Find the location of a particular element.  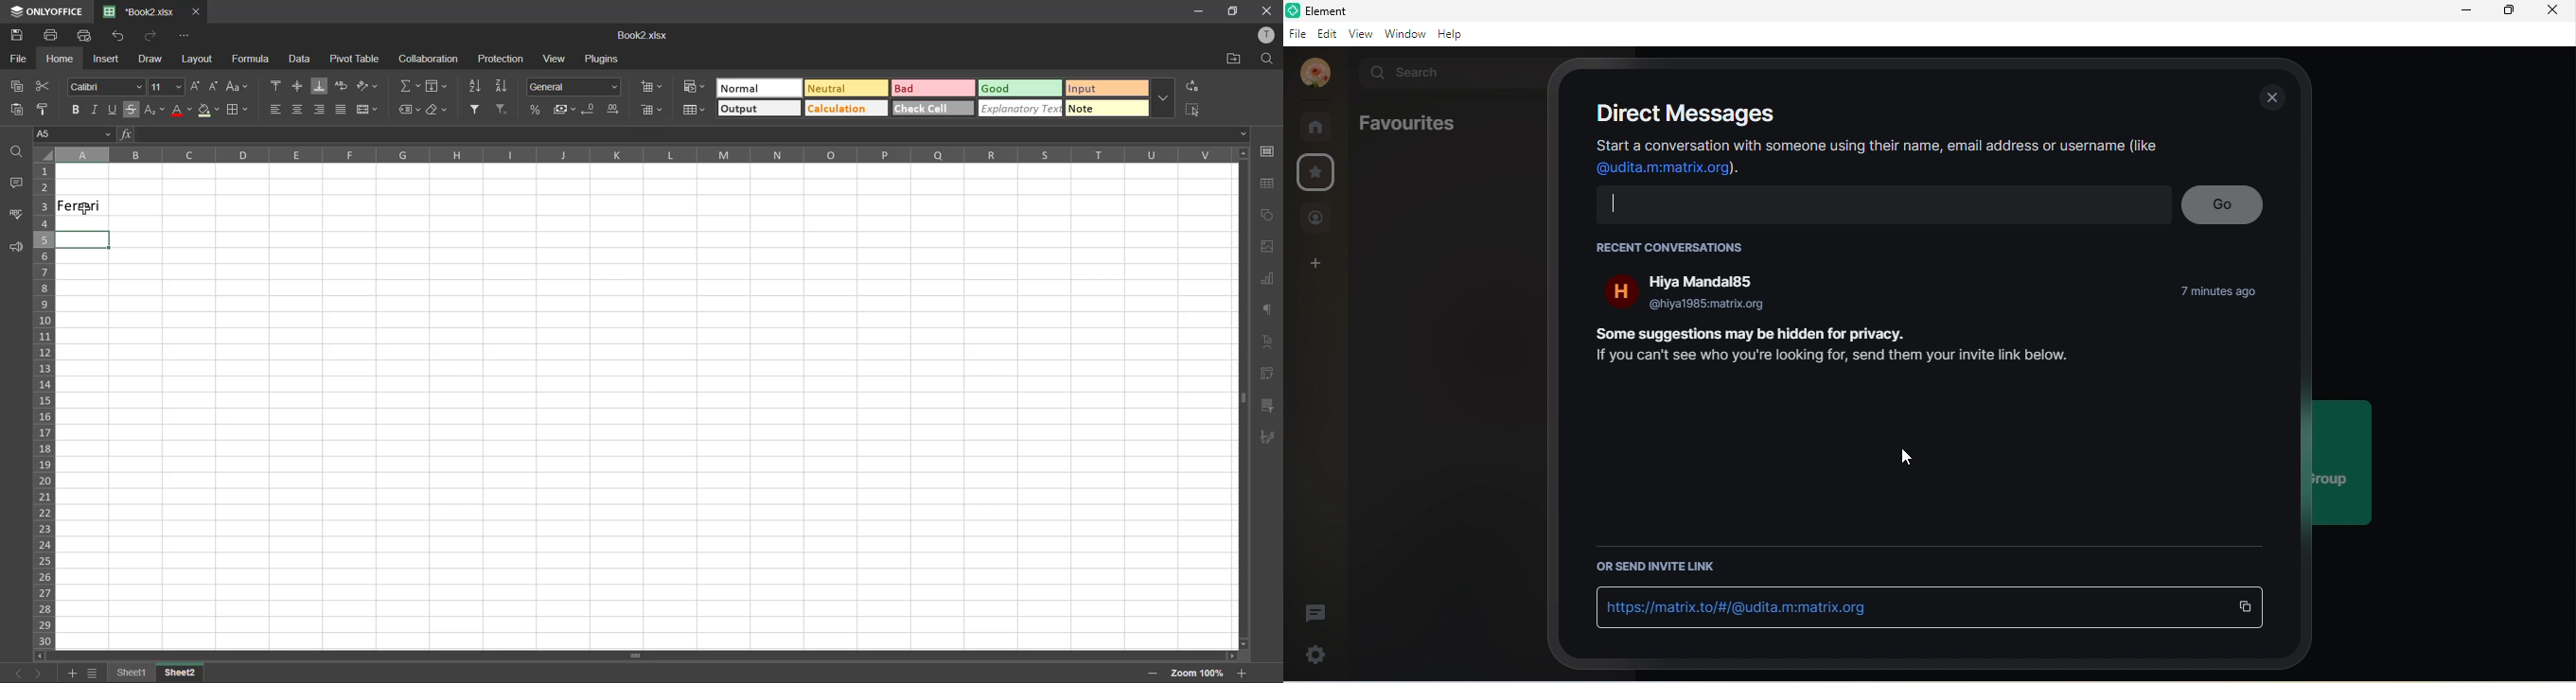

align bottom is located at coordinates (320, 86).